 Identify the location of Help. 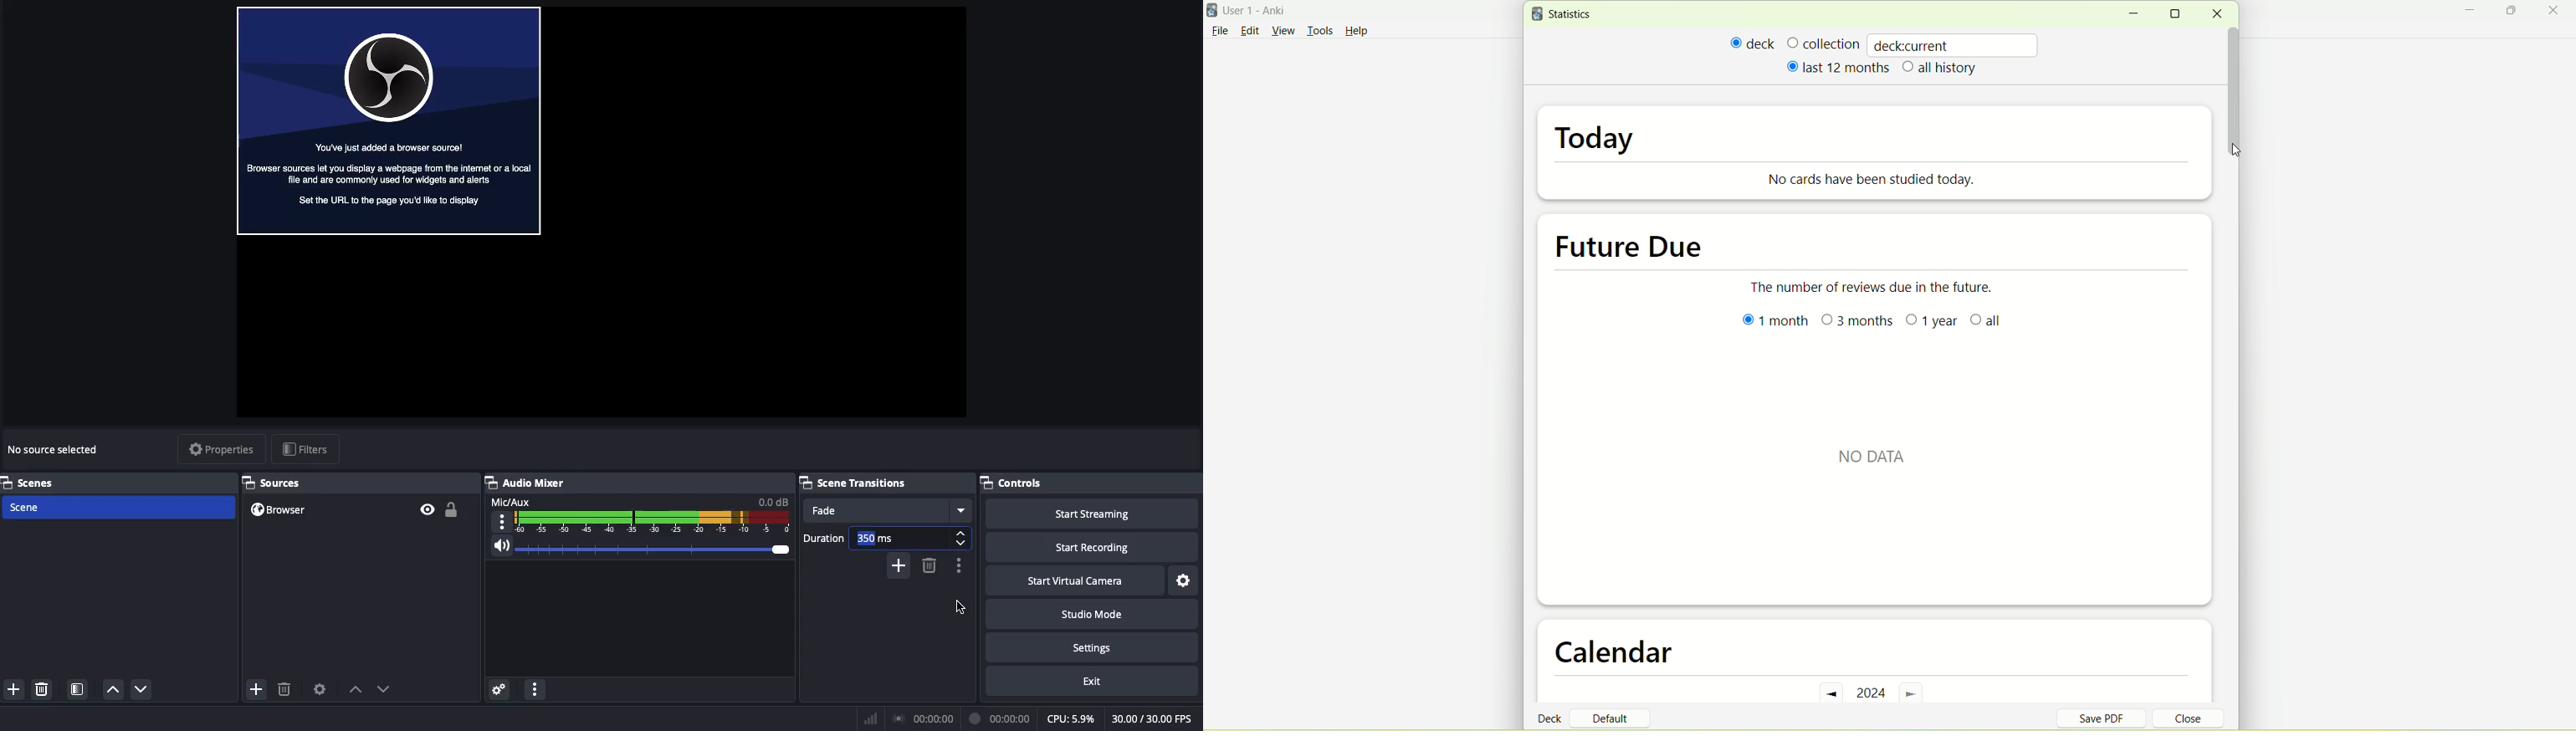
(1357, 33).